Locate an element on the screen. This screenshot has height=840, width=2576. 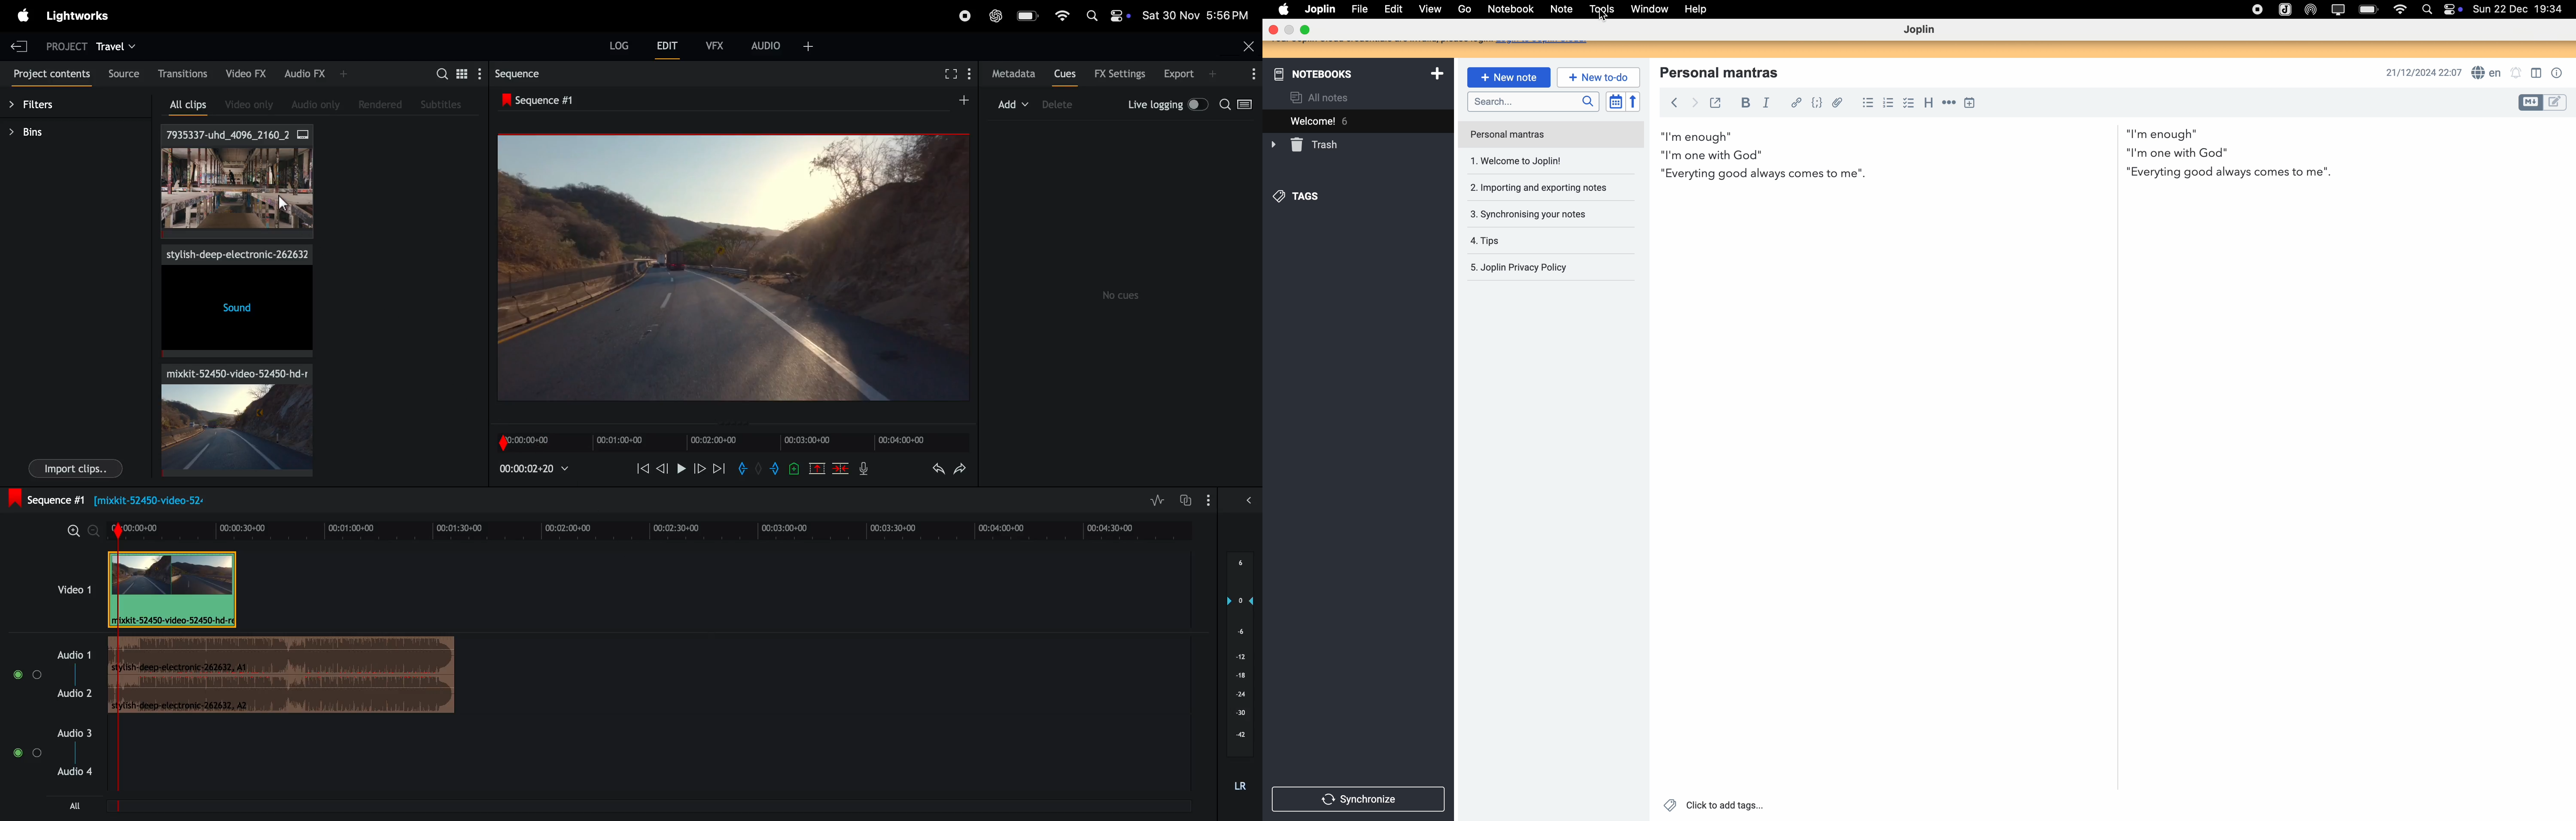
tips is located at coordinates (1486, 242).